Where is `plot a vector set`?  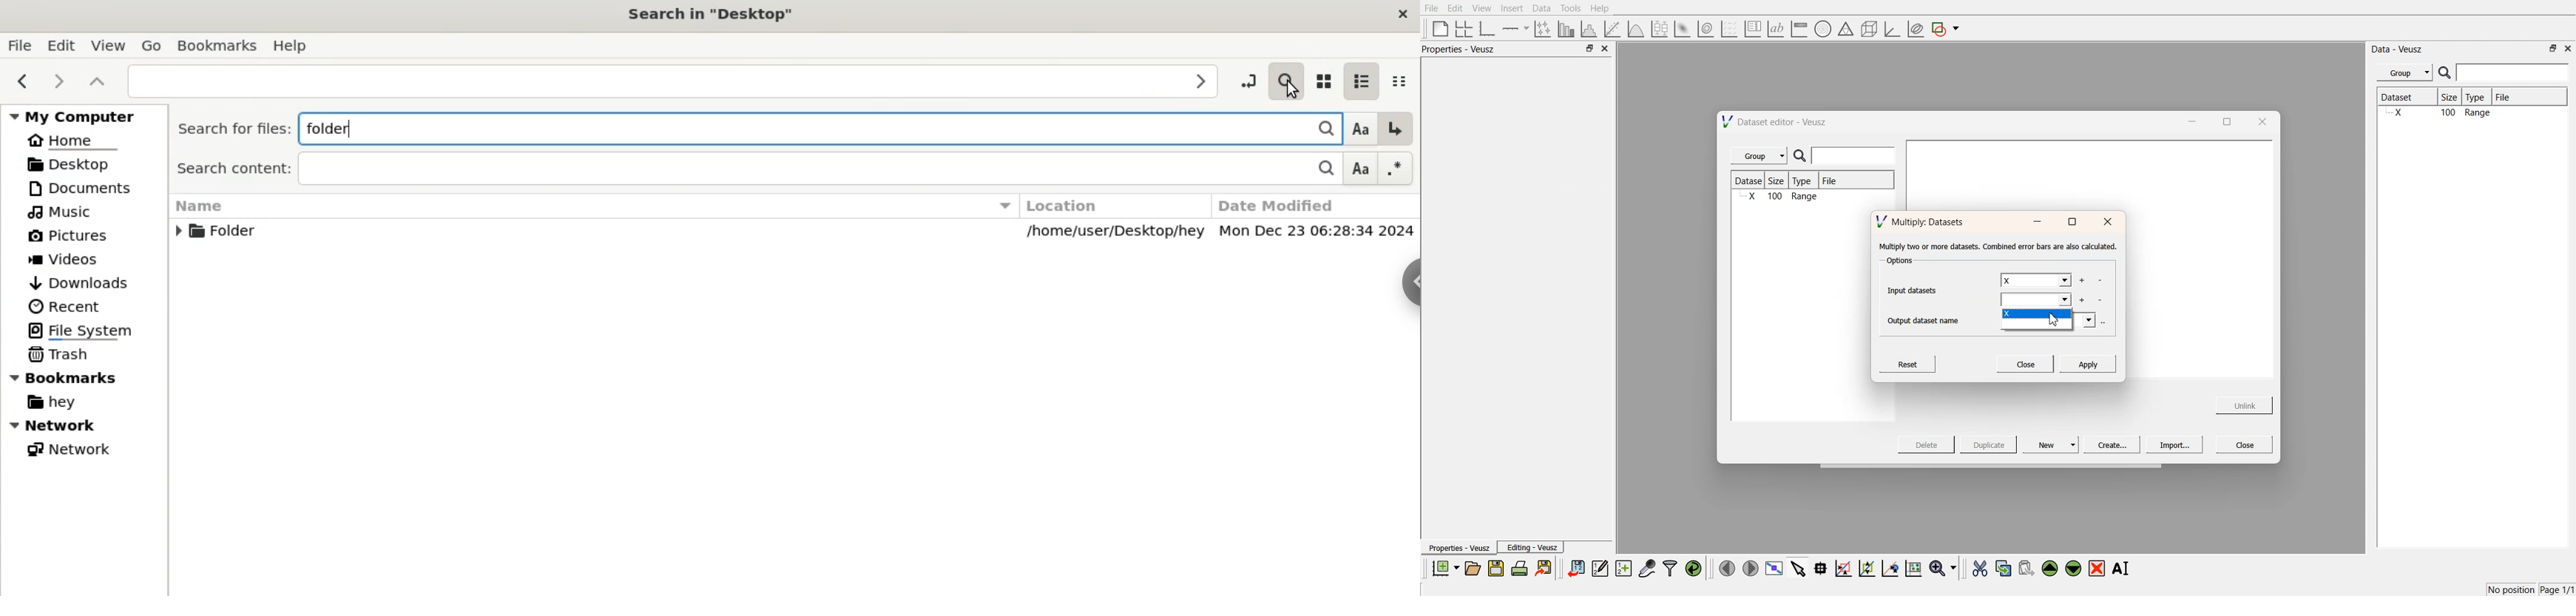
plot a vector set is located at coordinates (1730, 29).